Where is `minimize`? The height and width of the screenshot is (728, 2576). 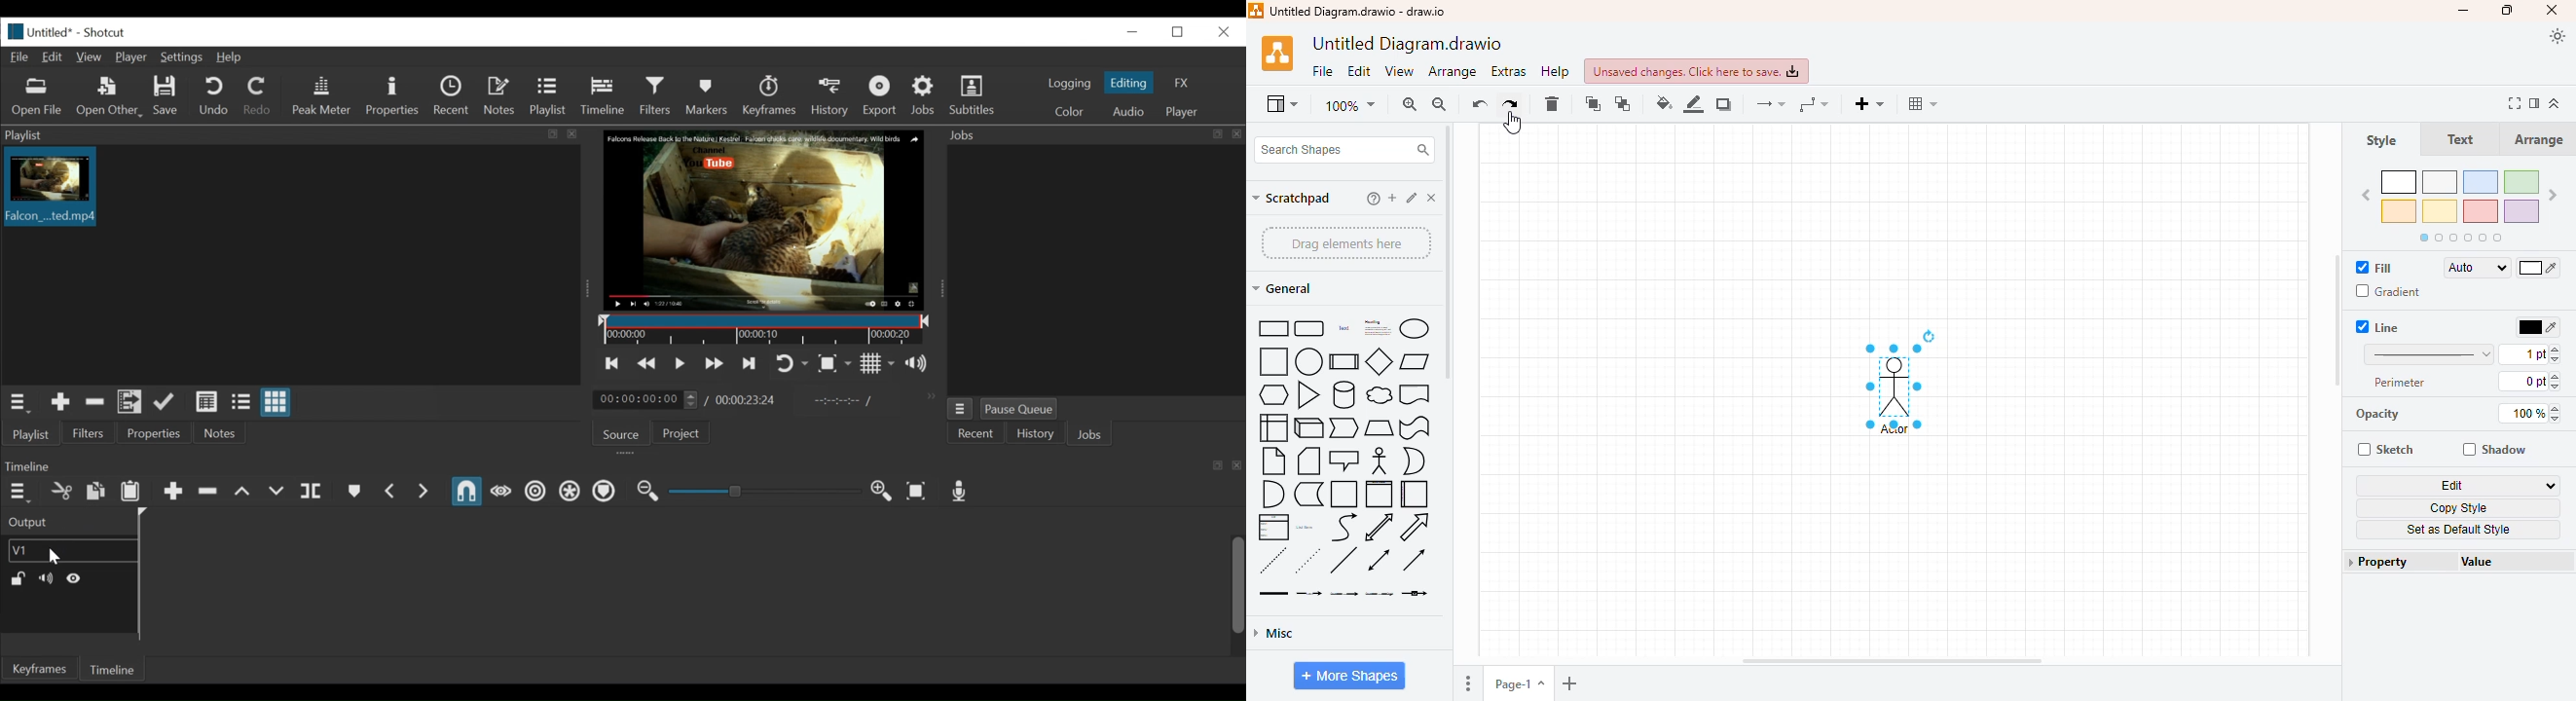 minimize is located at coordinates (1133, 32).